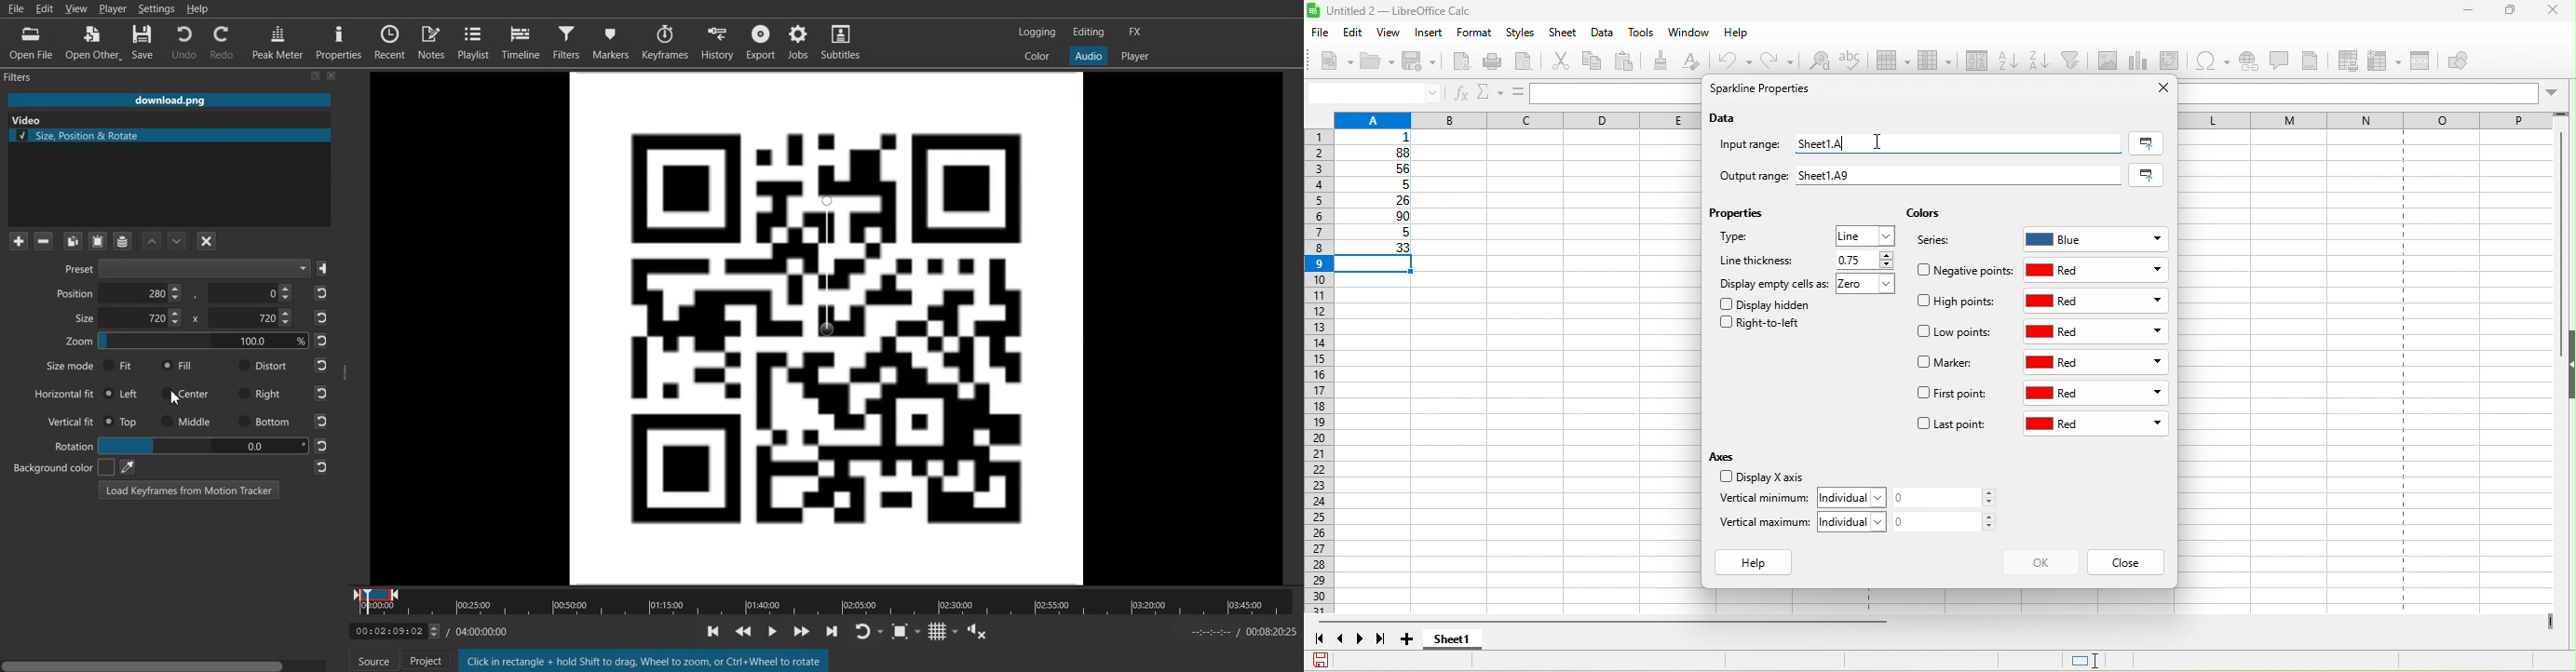  Describe the element at coordinates (2317, 60) in the screenshot. I see `headers and footers` at that location.